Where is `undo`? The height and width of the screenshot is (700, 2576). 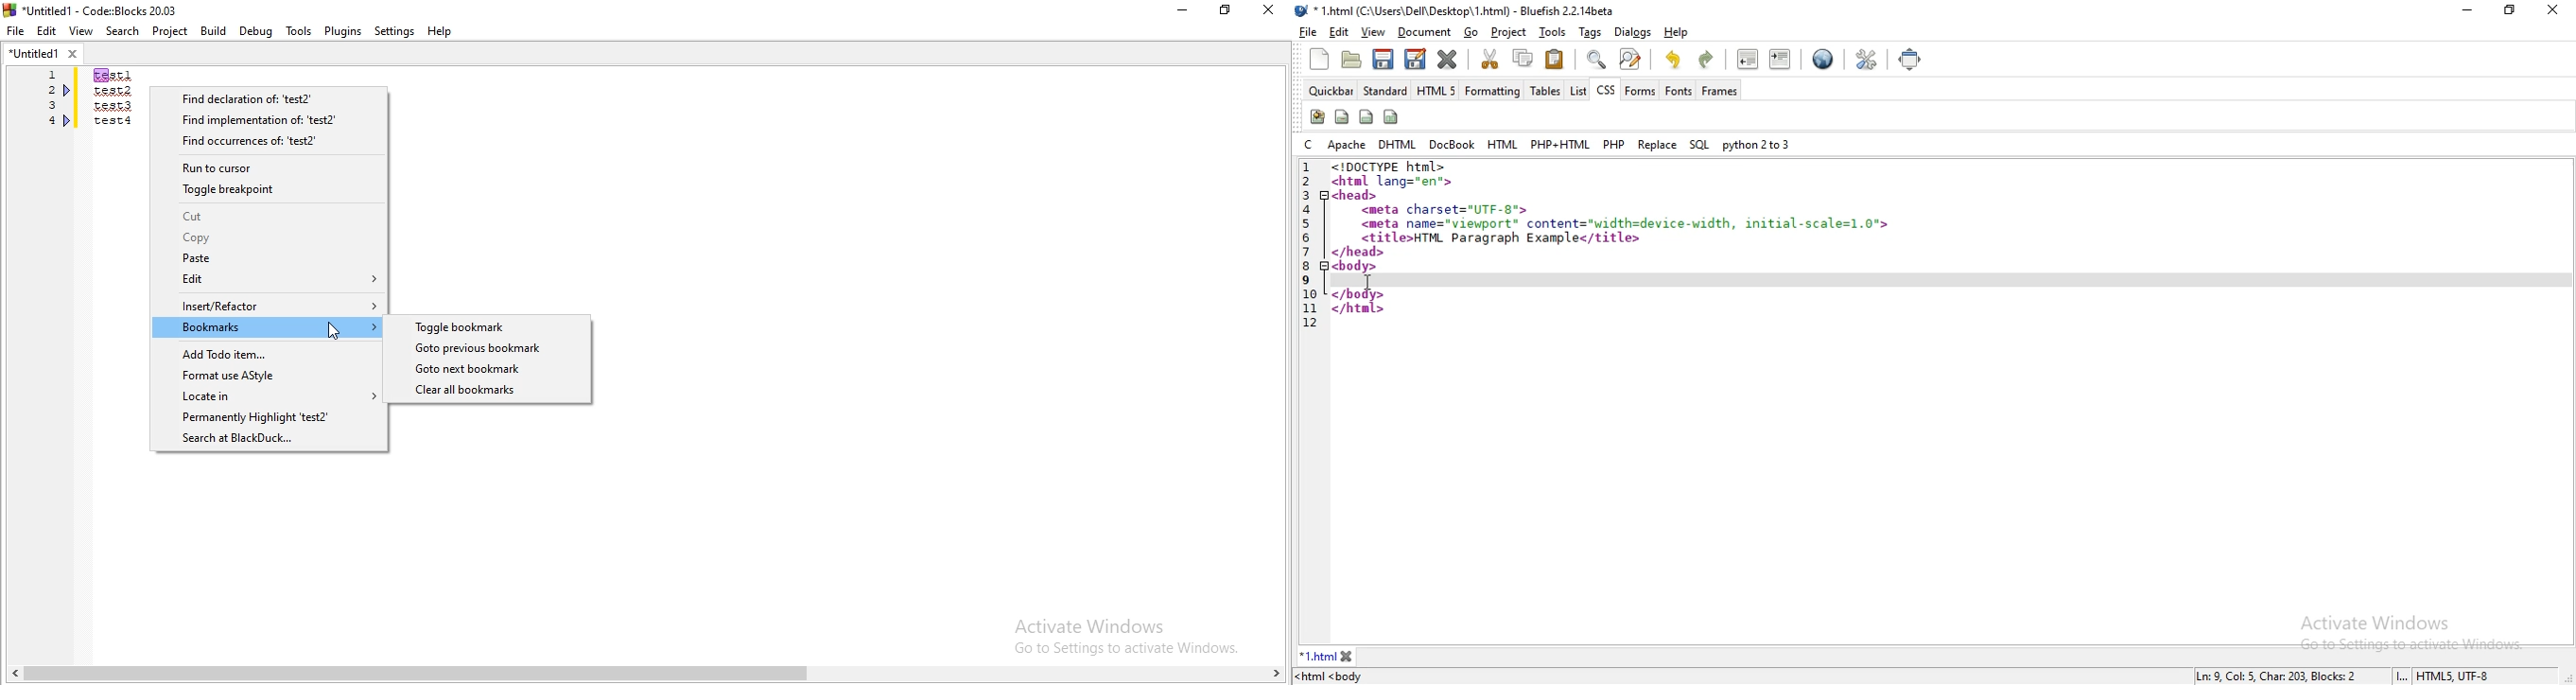
undo is located at coordinates (1673, 57).